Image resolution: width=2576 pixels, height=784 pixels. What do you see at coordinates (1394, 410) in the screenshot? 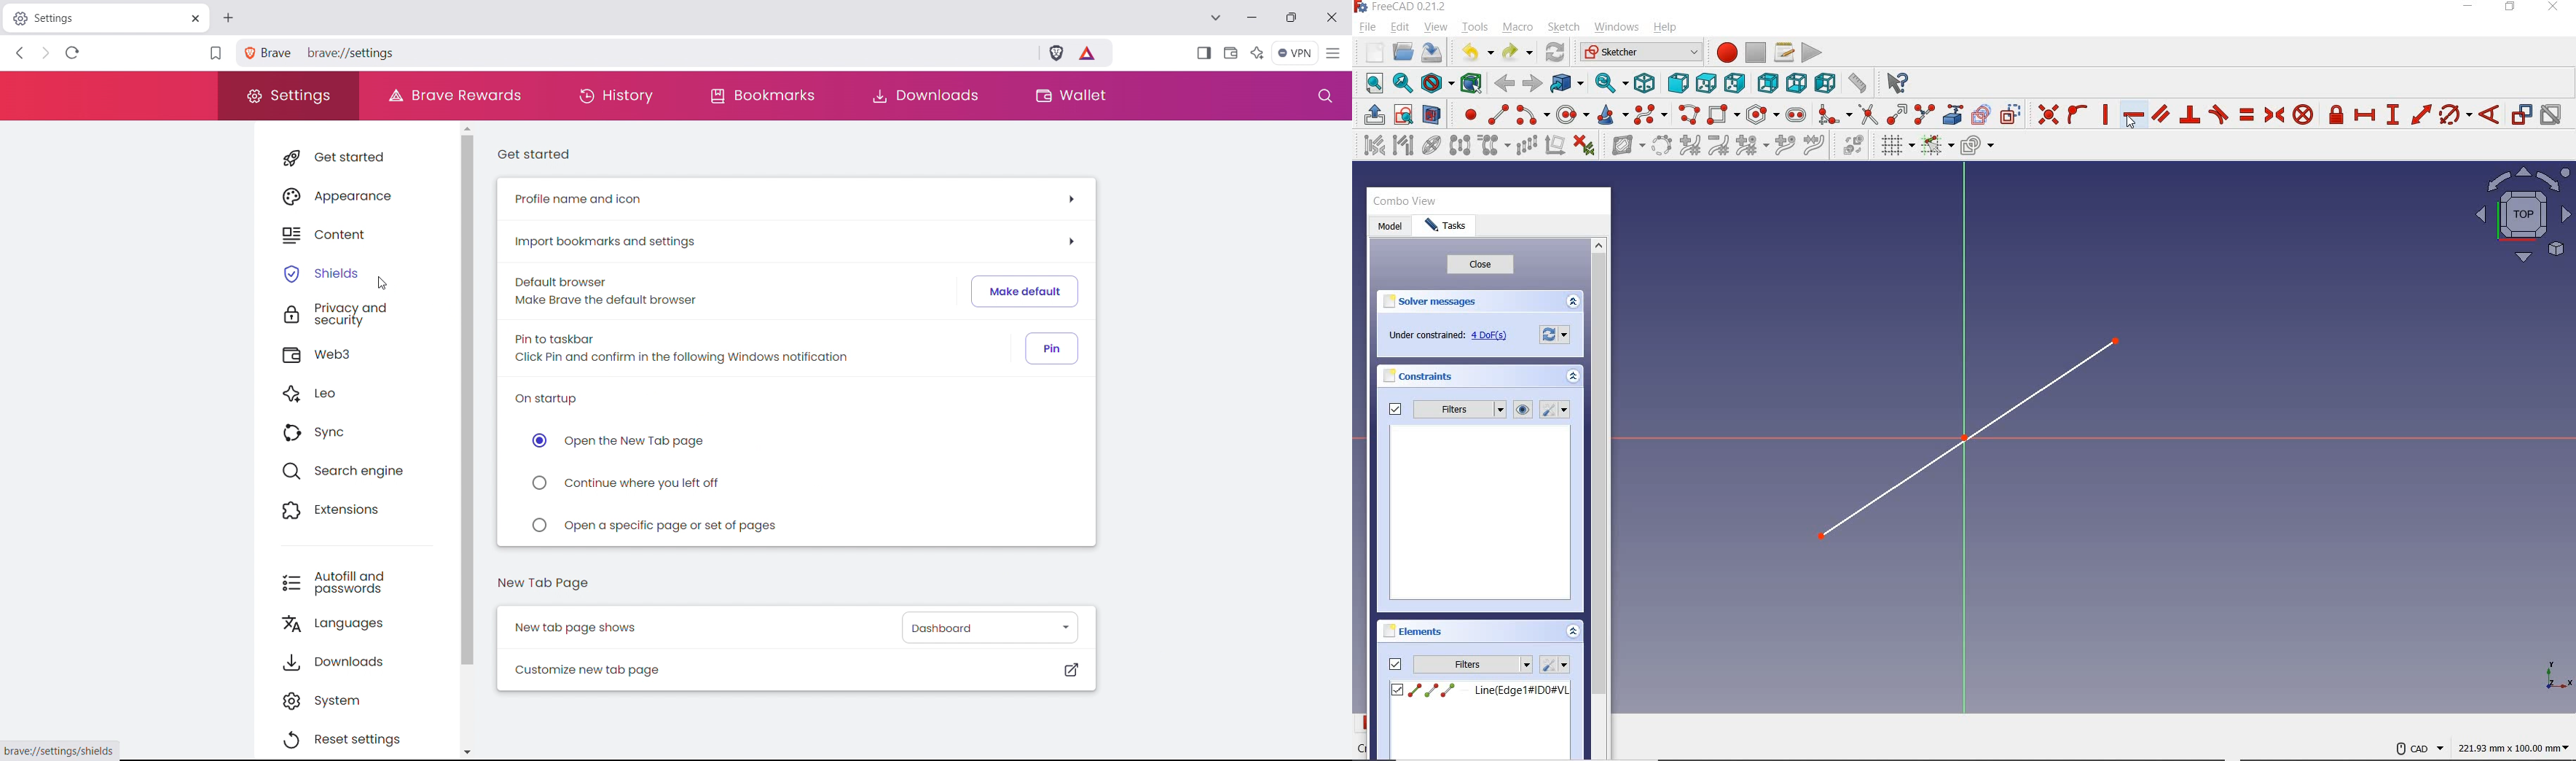
I see `CHECK TO TOGGLE FILTERS` at bounding box center [1394, 410].